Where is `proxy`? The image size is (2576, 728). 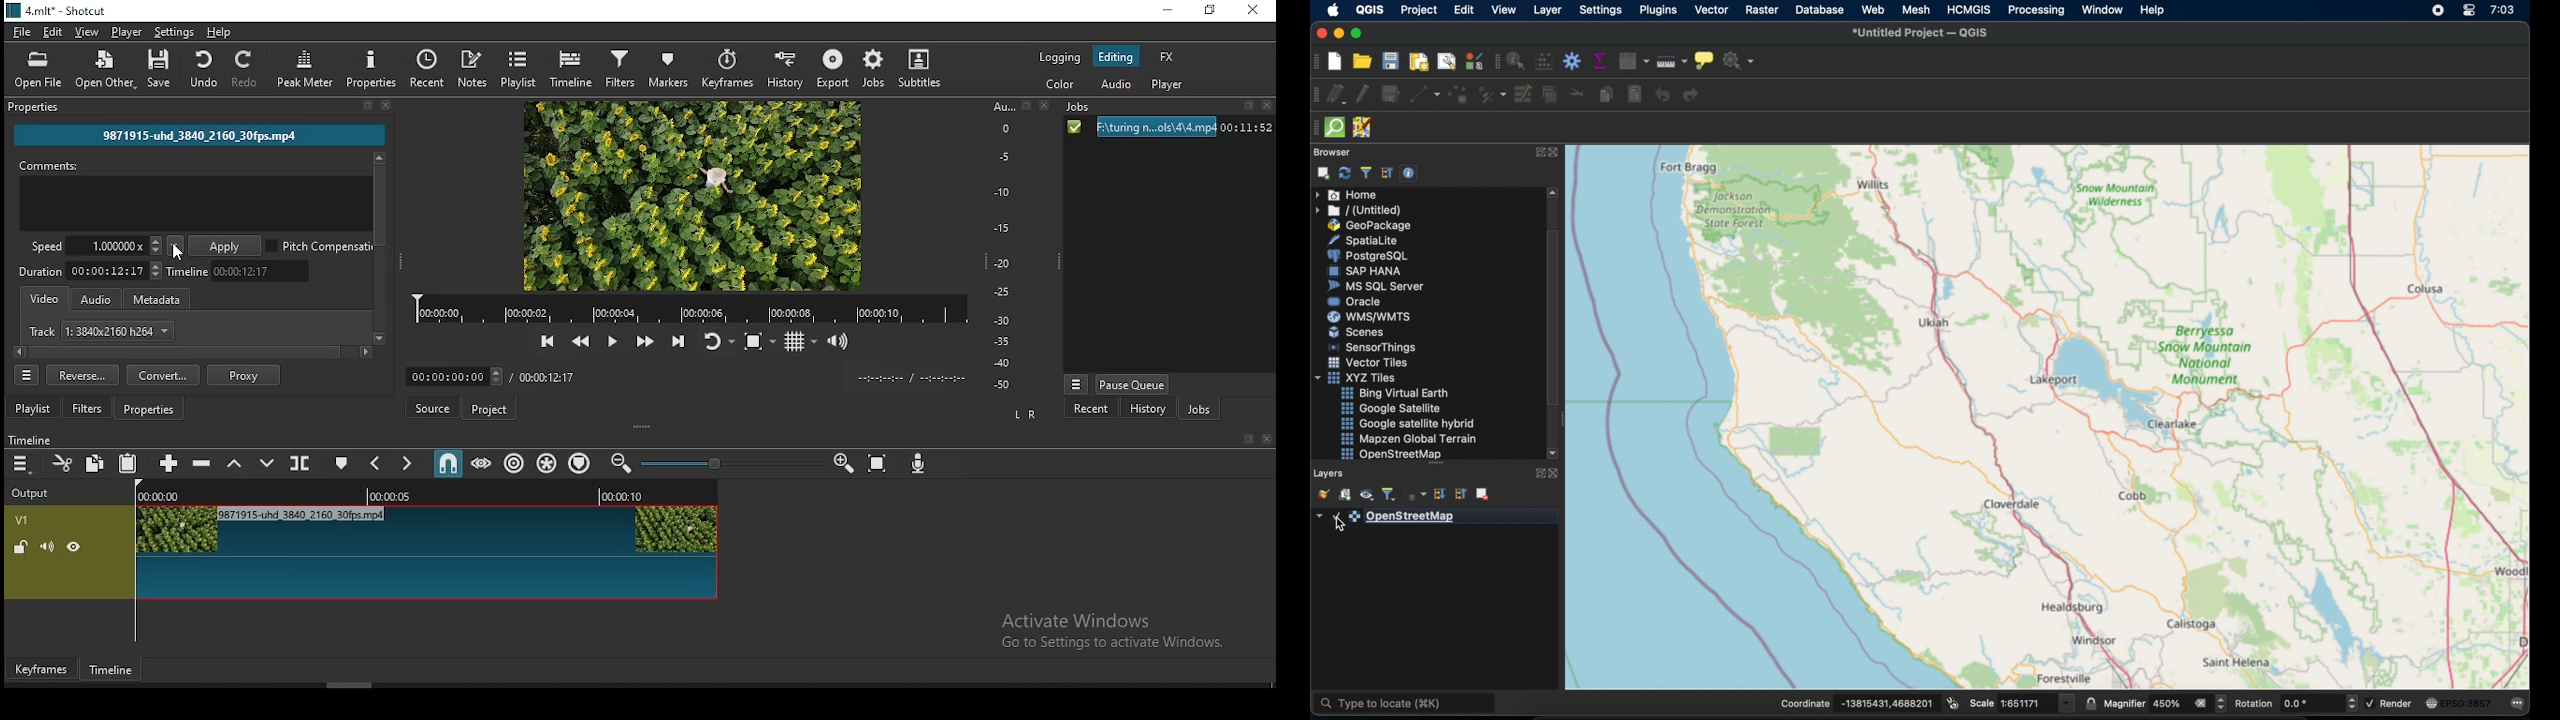
proxy is located at coordinates (243, 376).